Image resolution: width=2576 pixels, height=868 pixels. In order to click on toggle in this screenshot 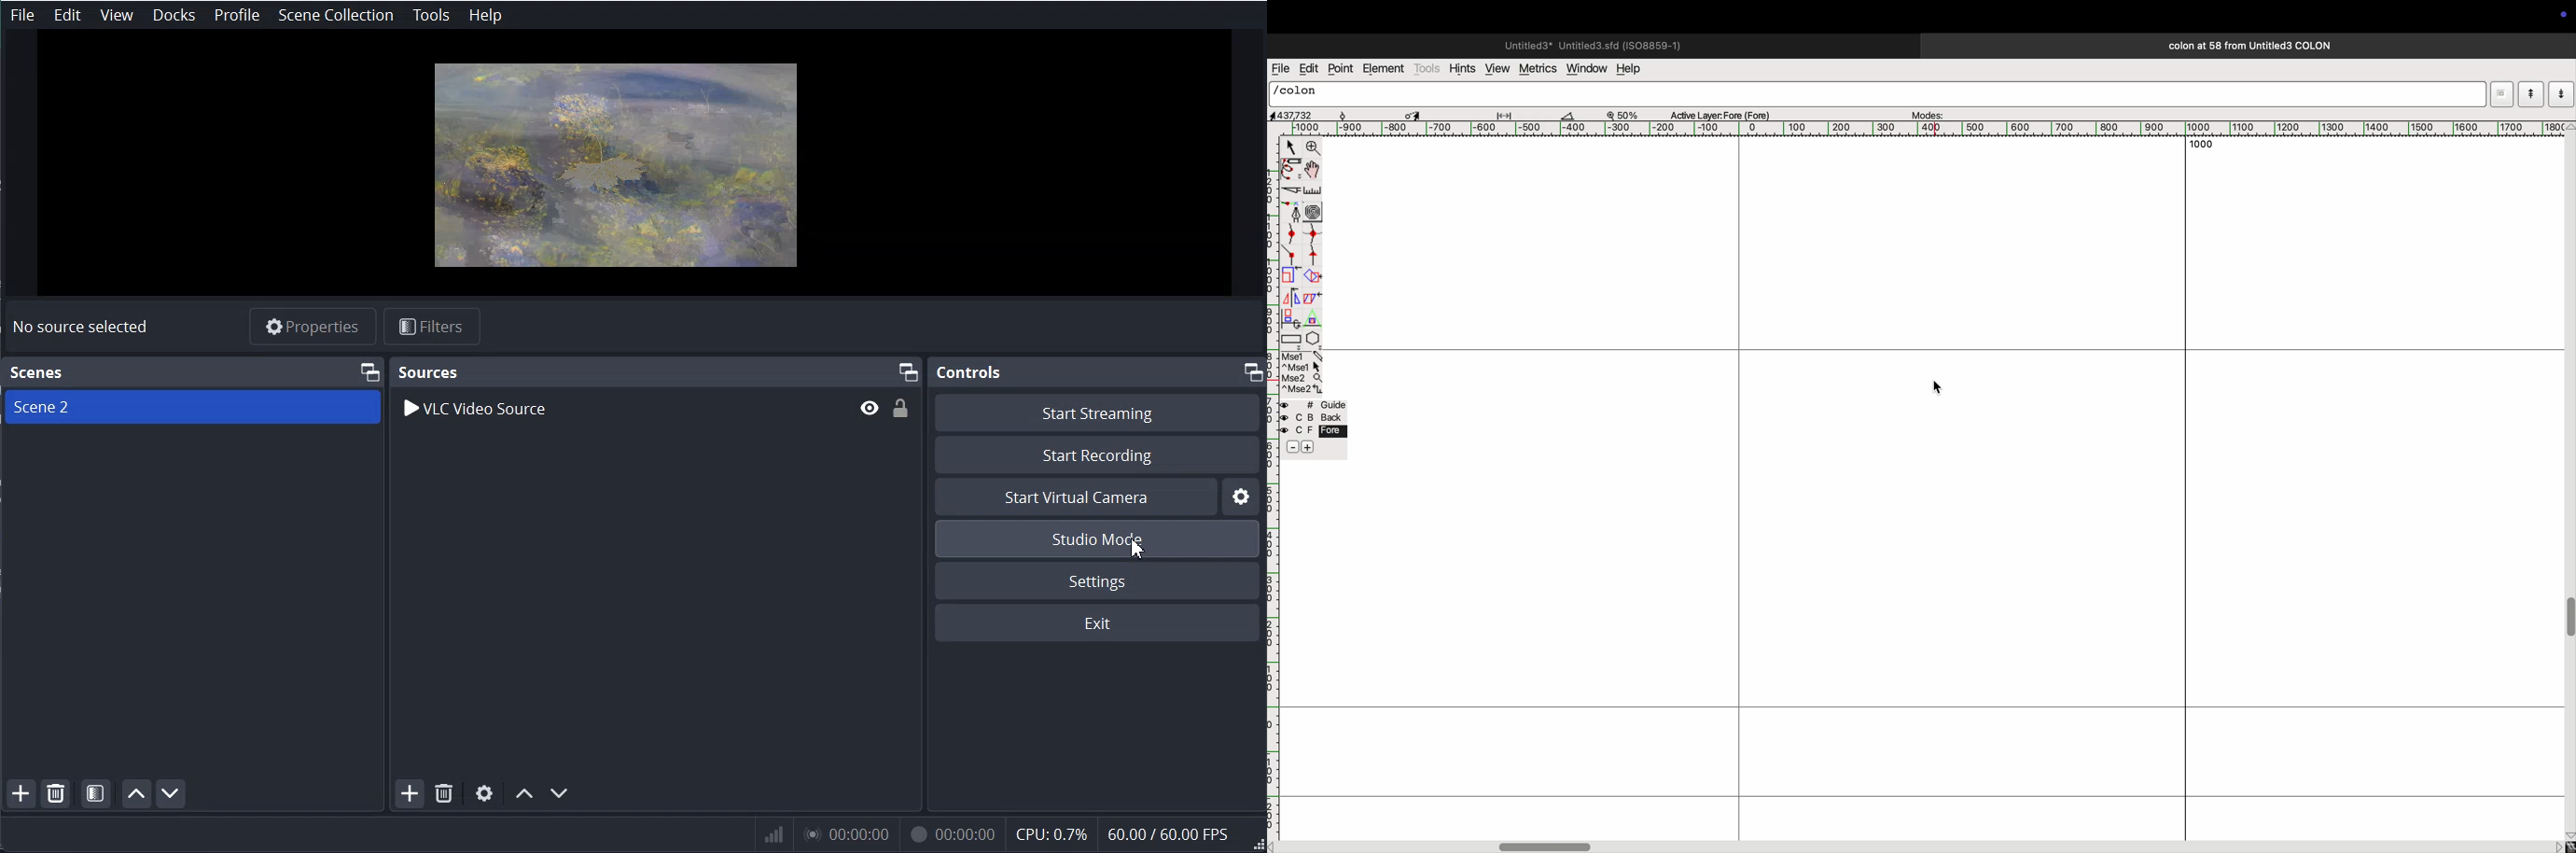, I will do `click(1413, 113)`.